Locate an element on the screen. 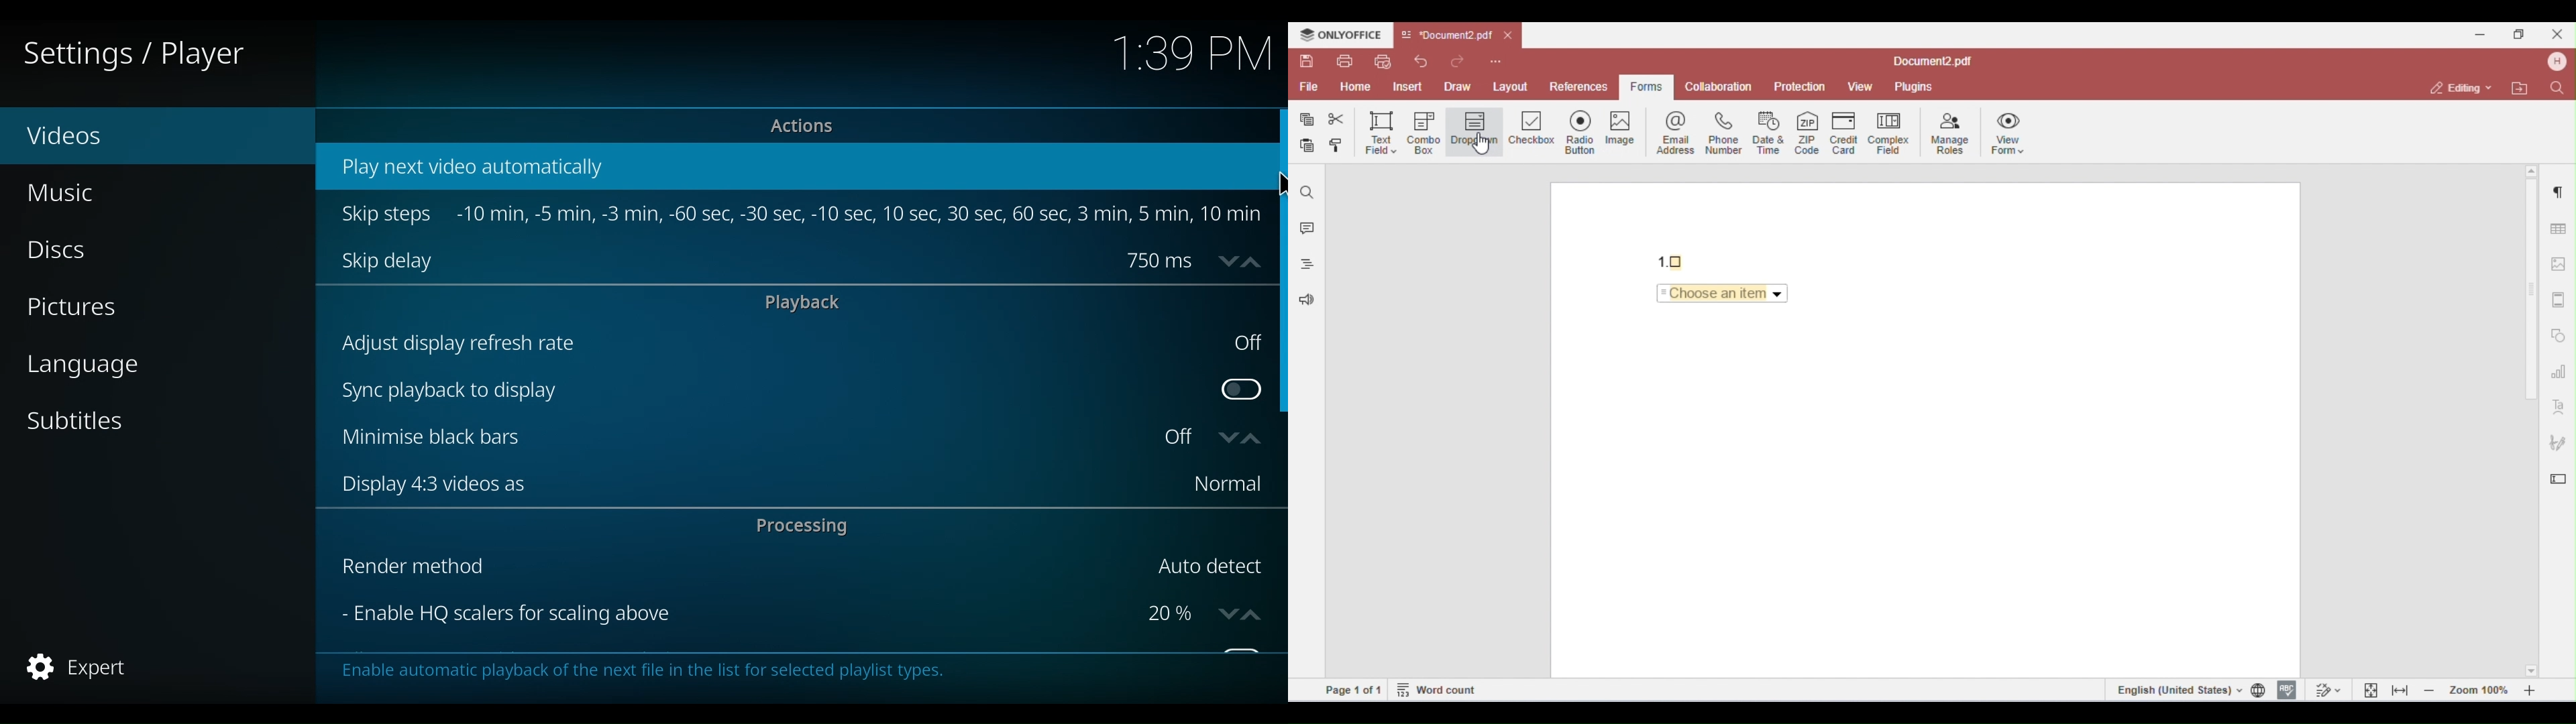  up is located at coordinates (1250, 436).